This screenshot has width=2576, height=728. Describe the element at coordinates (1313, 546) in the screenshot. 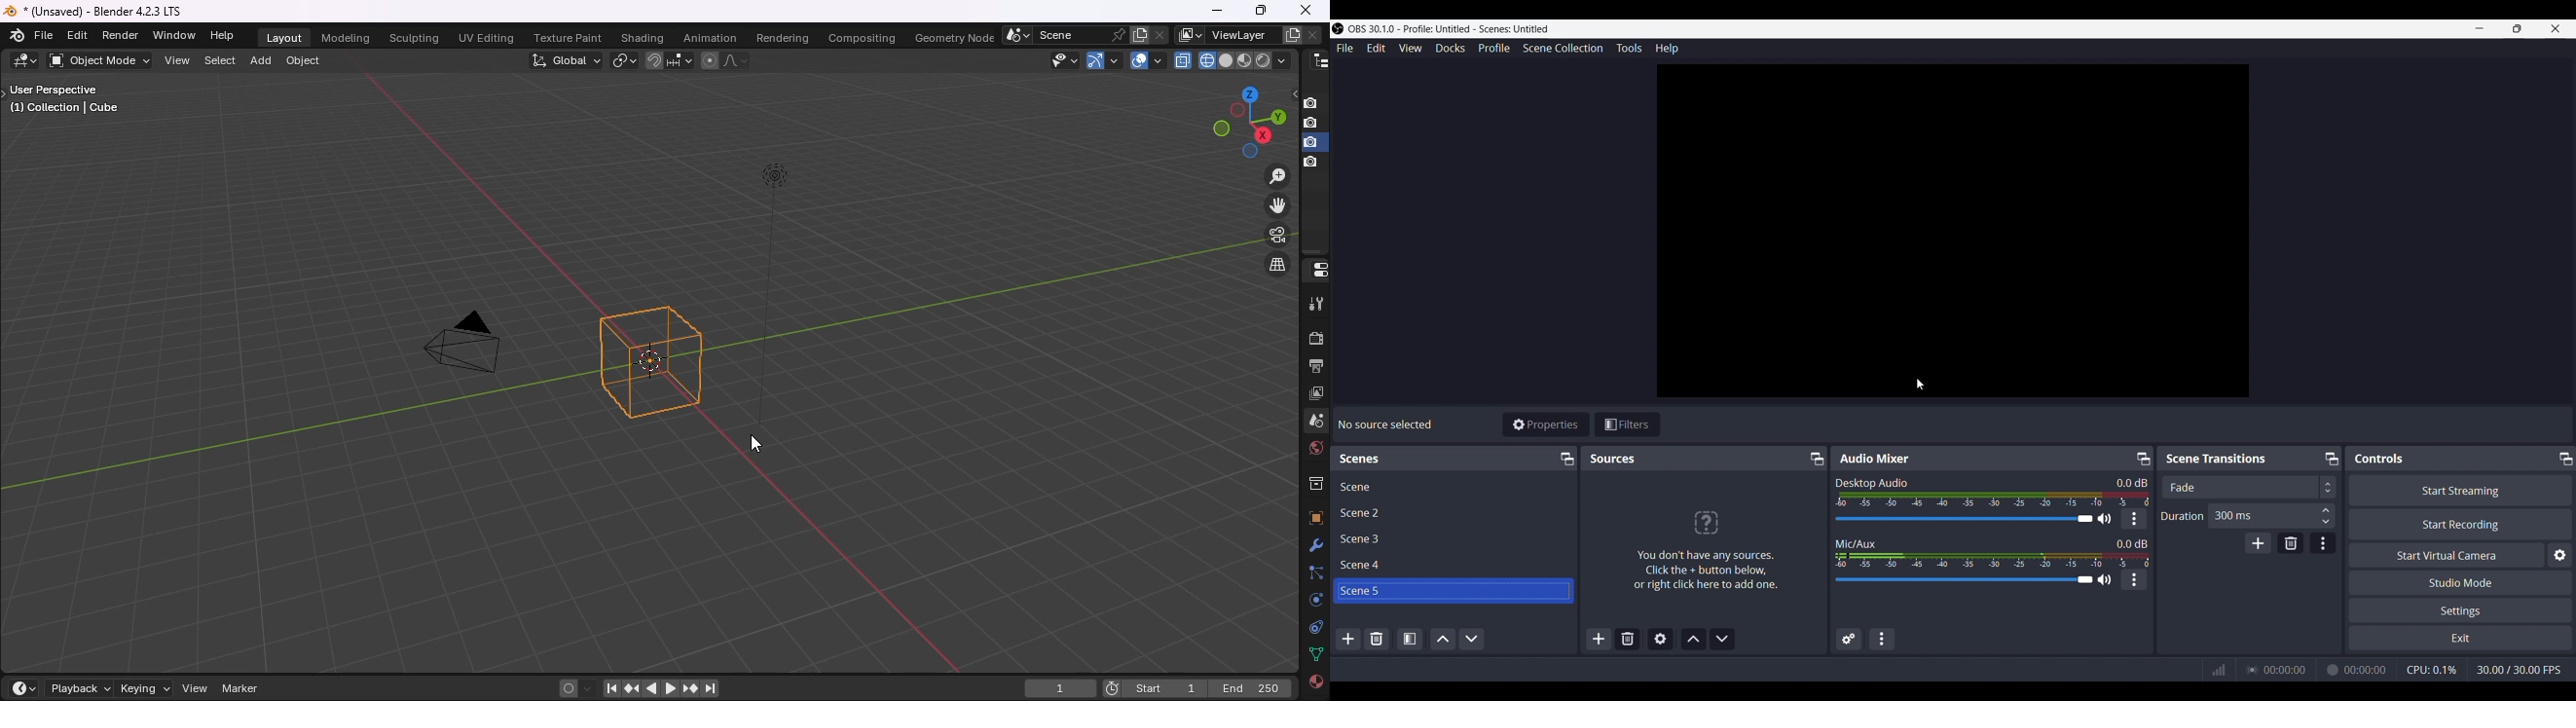

I see `setting` at that location.